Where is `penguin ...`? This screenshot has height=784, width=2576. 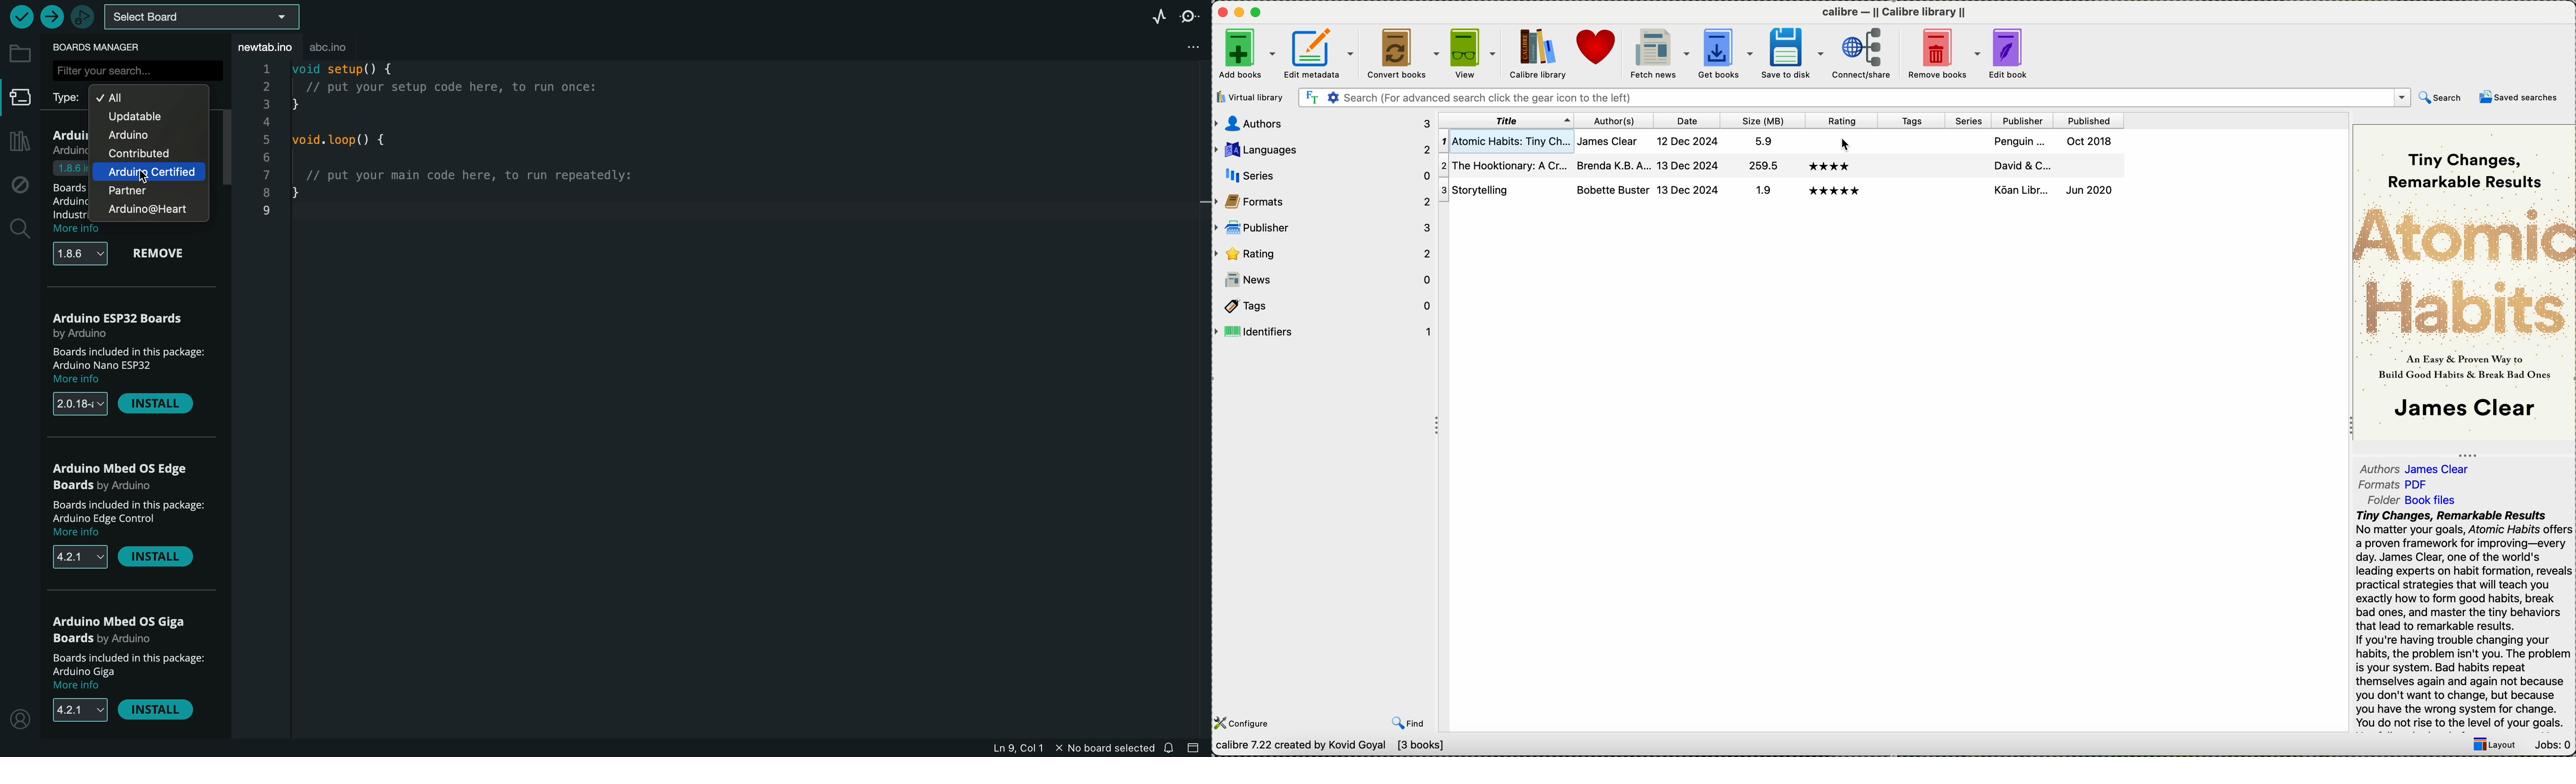 penguin ... is located at coordinates (2021, 141).